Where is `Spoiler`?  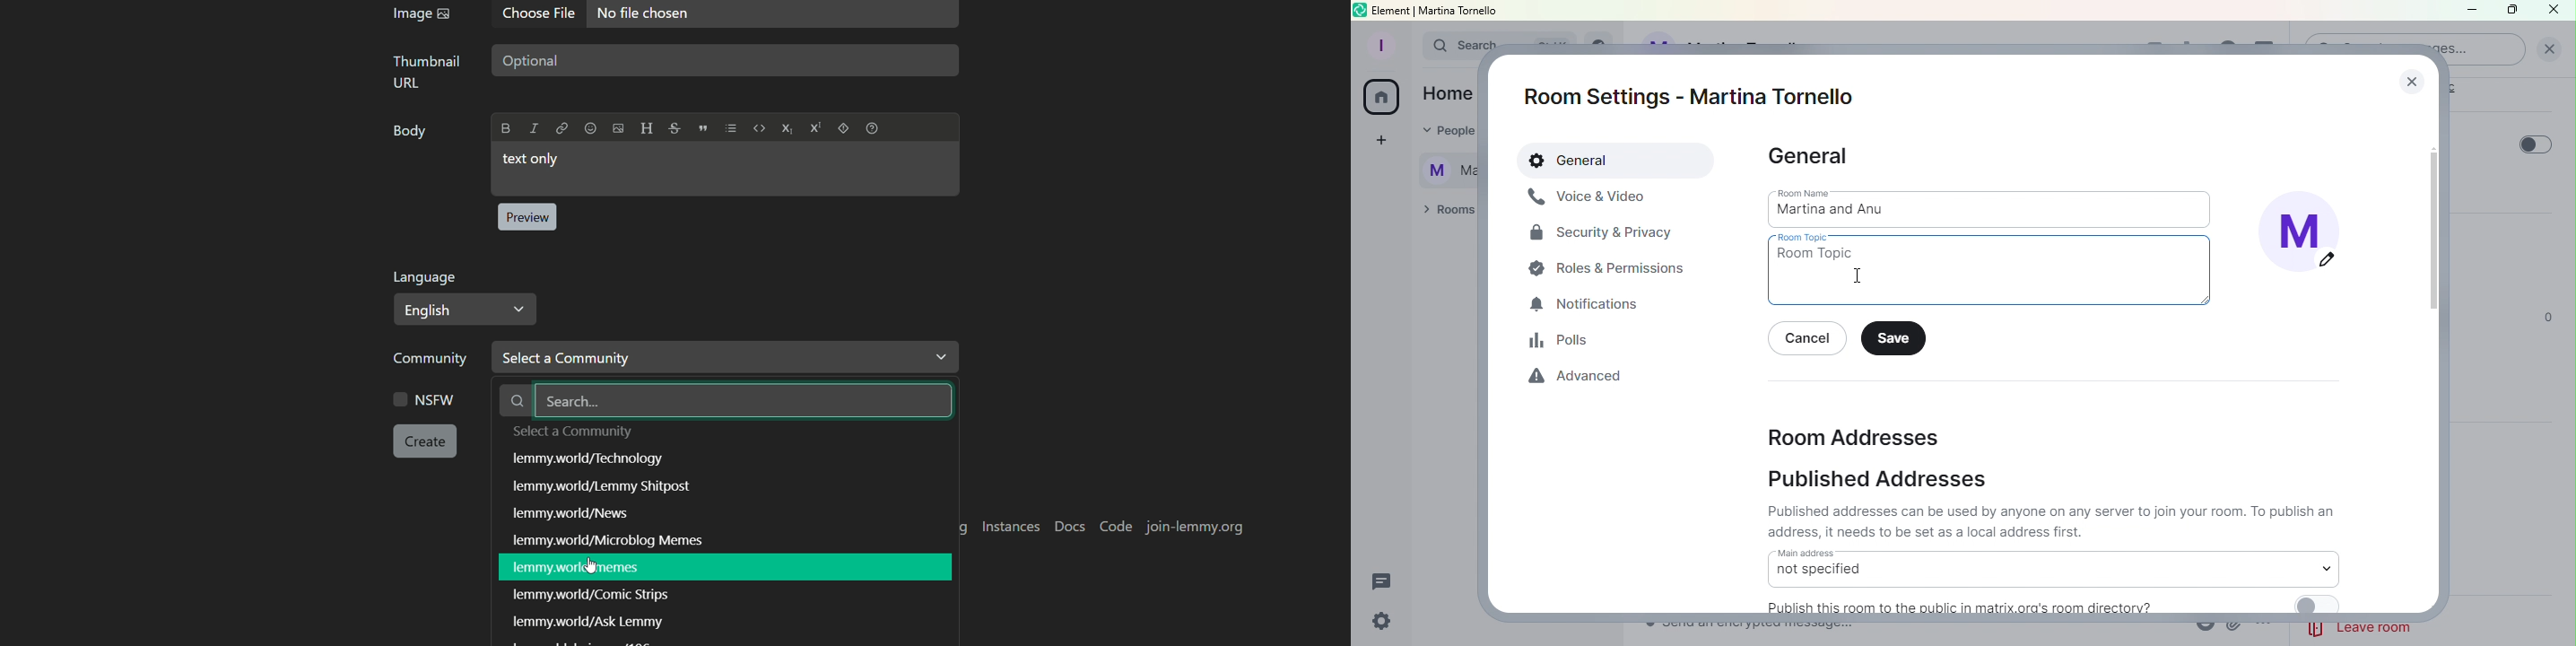 Spoiler is located at coordinates (844, 128).